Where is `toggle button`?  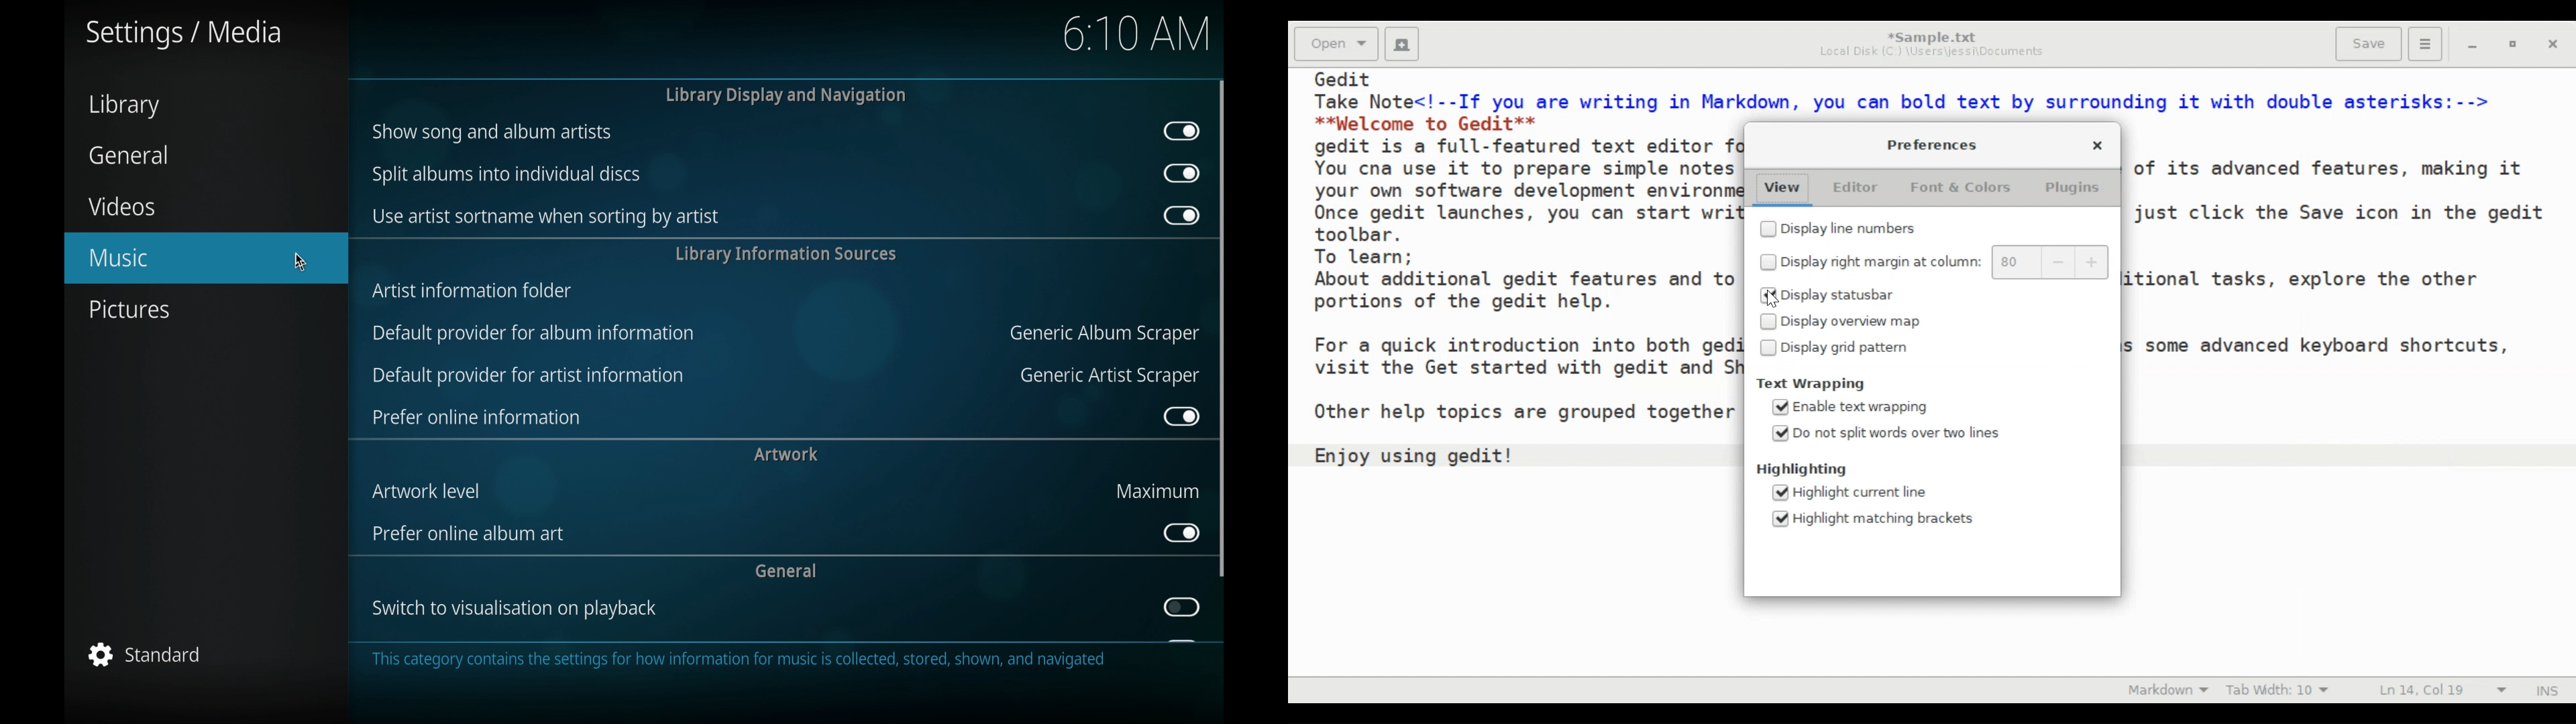 toggle button is located at coordinates (1180, 215).